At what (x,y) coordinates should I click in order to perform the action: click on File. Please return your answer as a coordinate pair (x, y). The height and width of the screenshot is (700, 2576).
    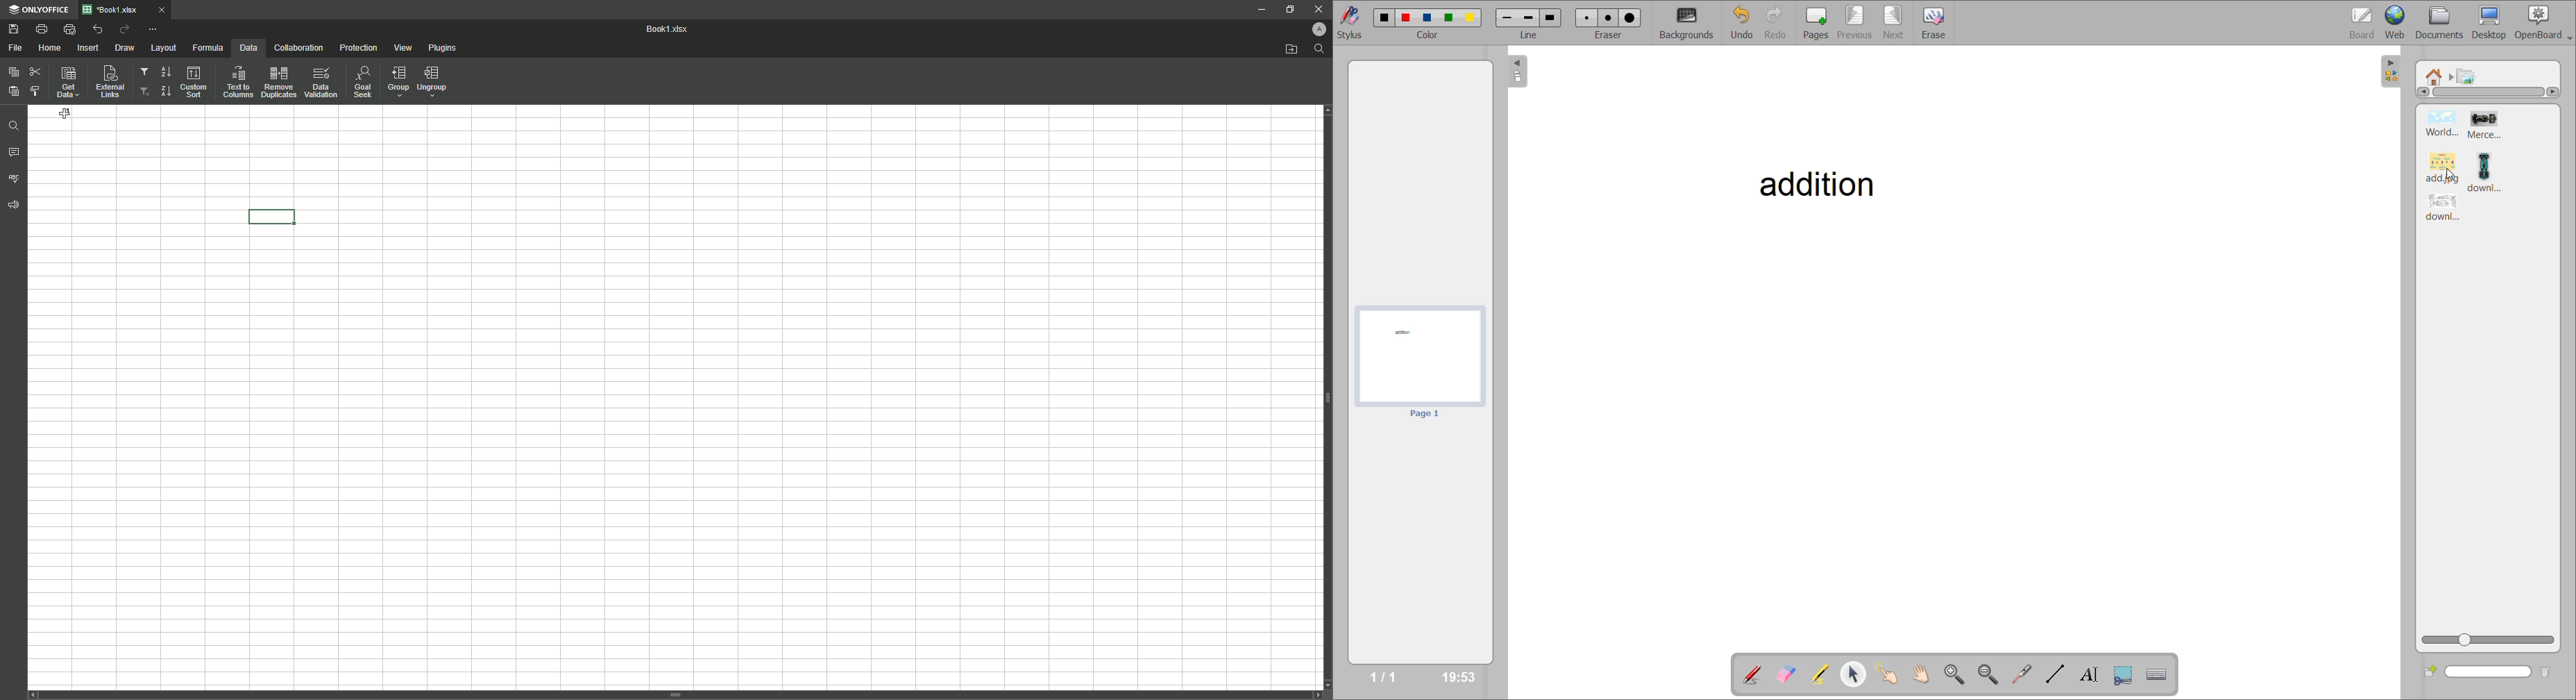
    Looking at the image, I should click on (16, 48).